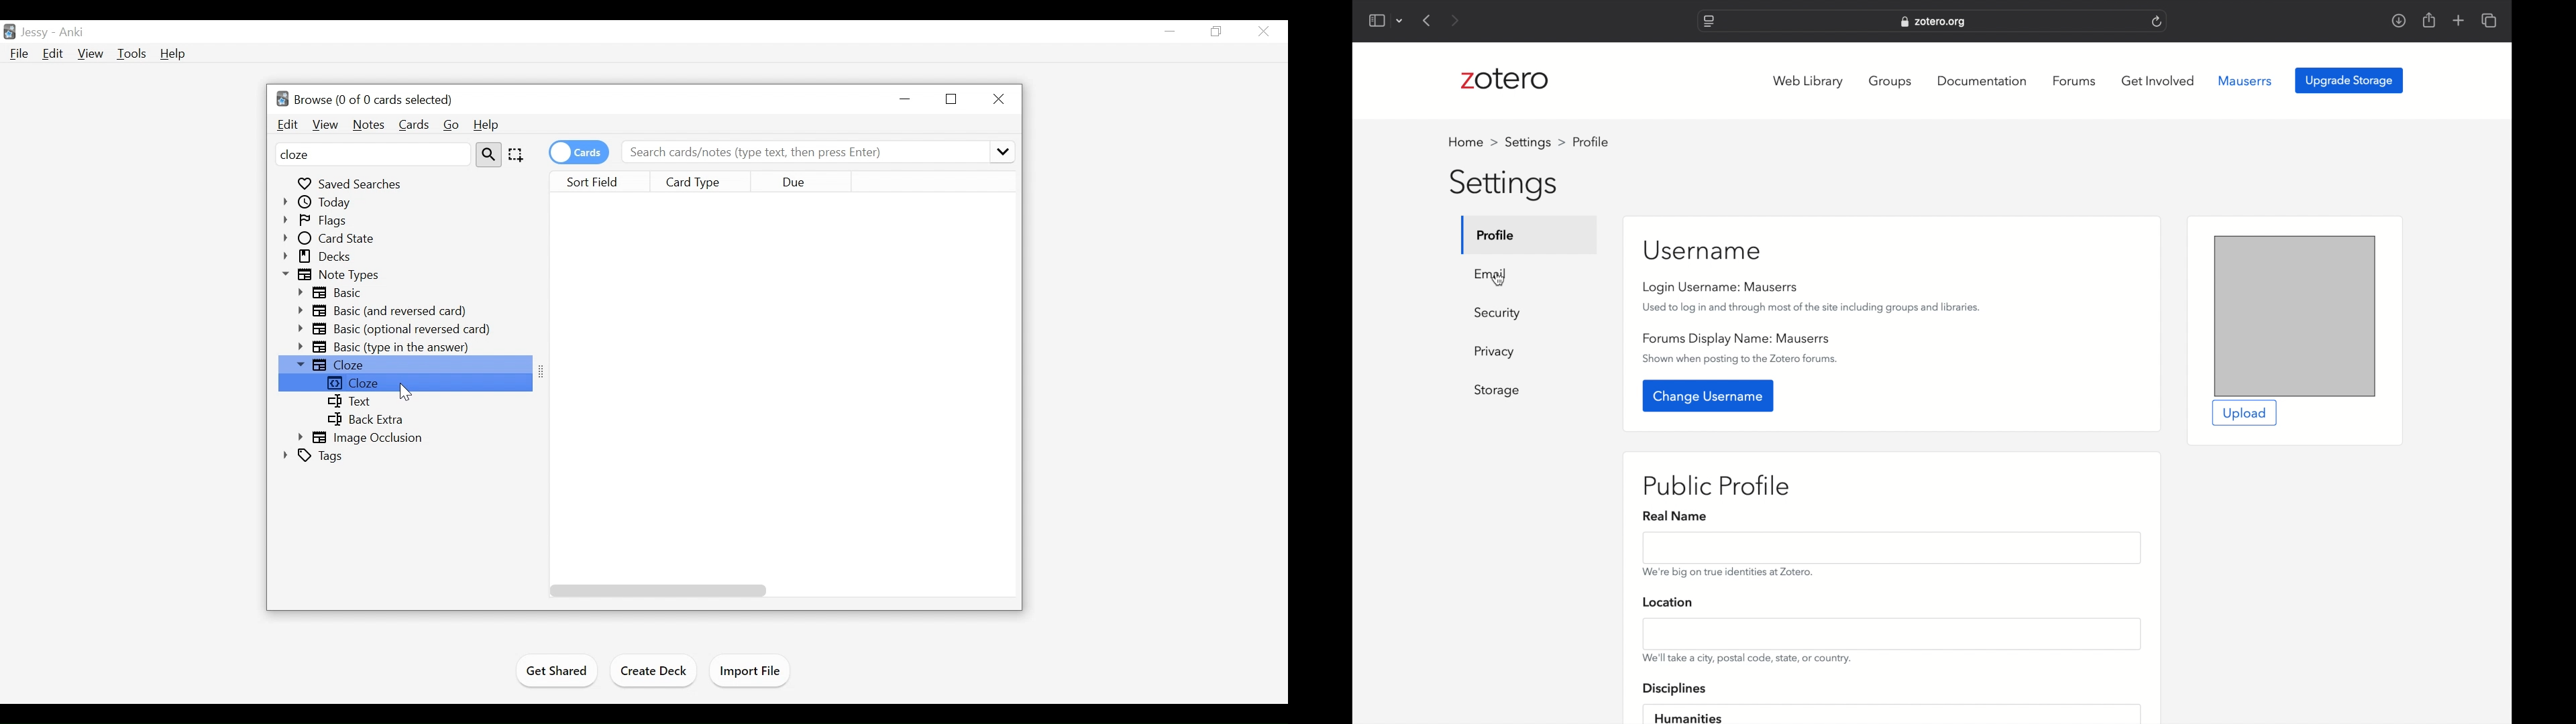  I want to click on downloads, so click(2398, 21).